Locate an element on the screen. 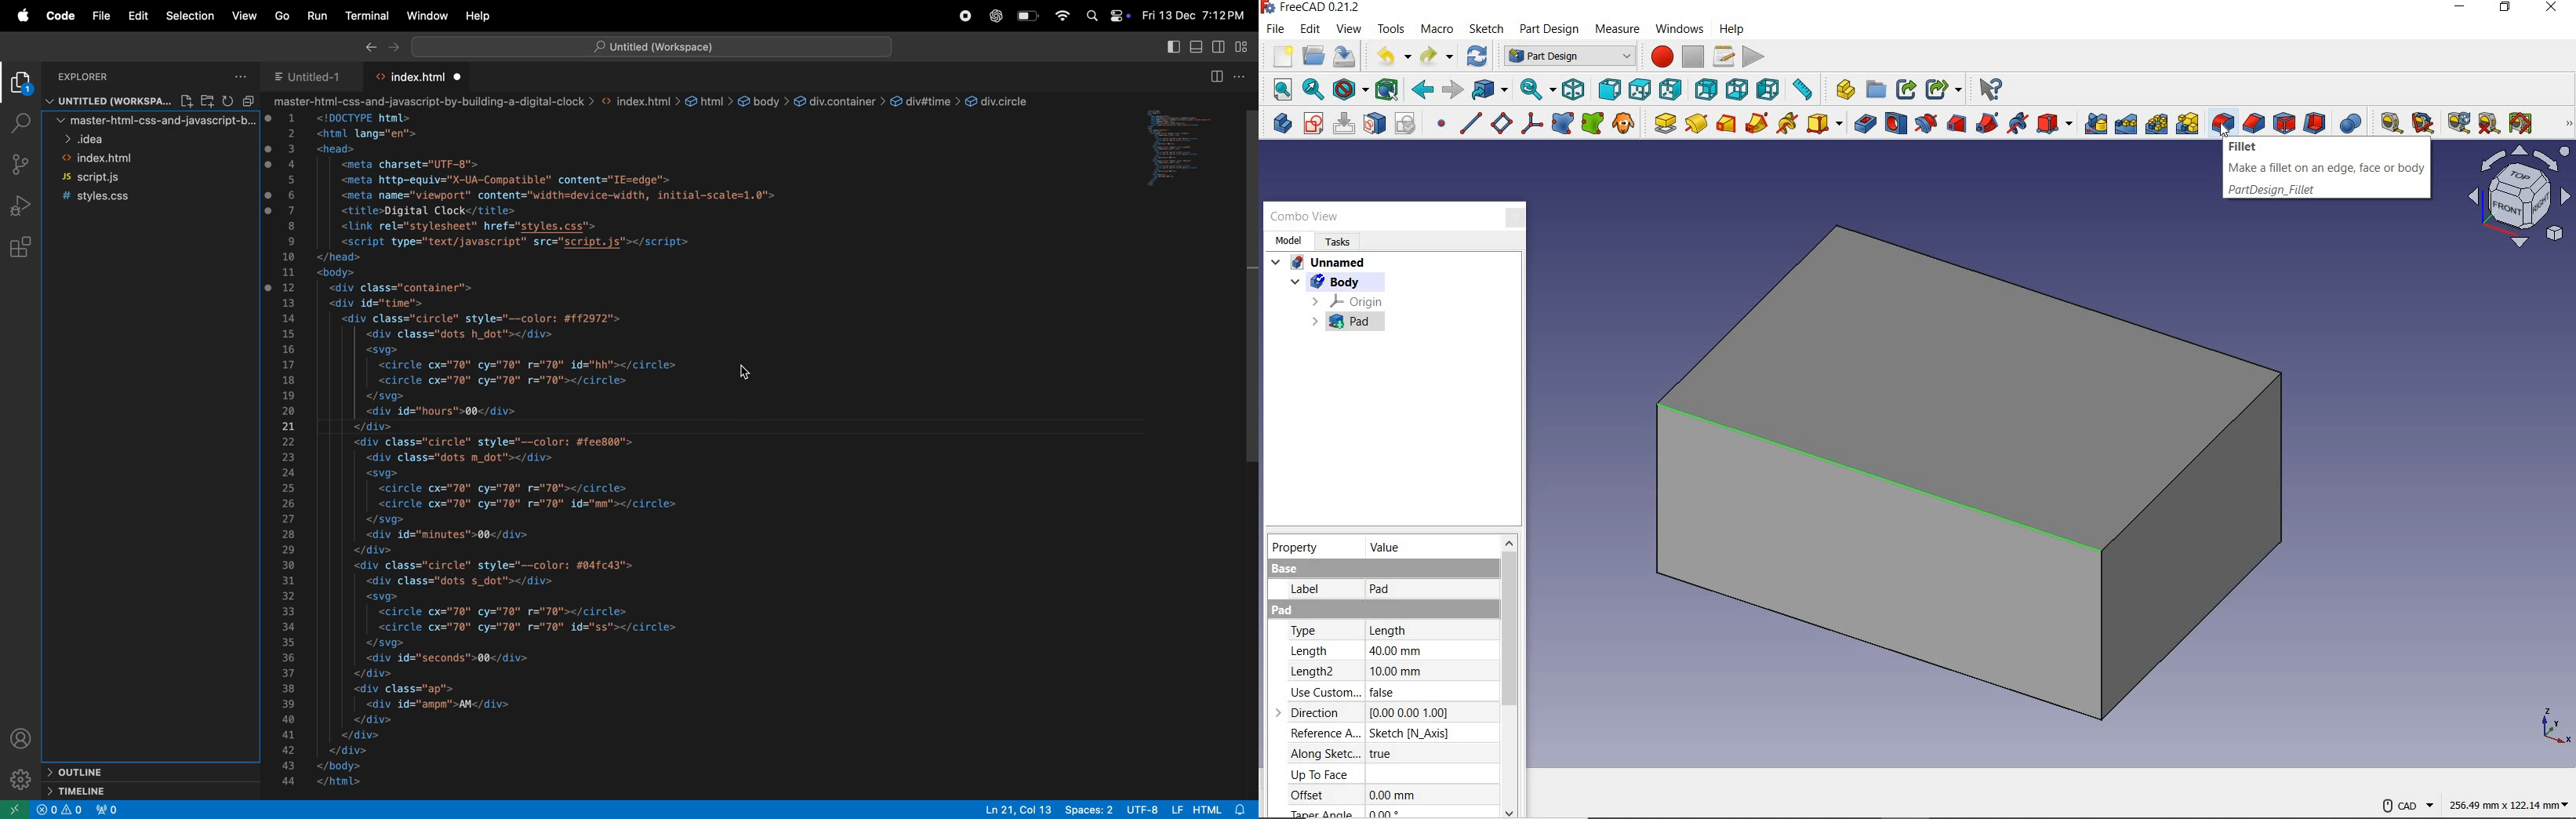  edit is located at coordinates (139, 15).